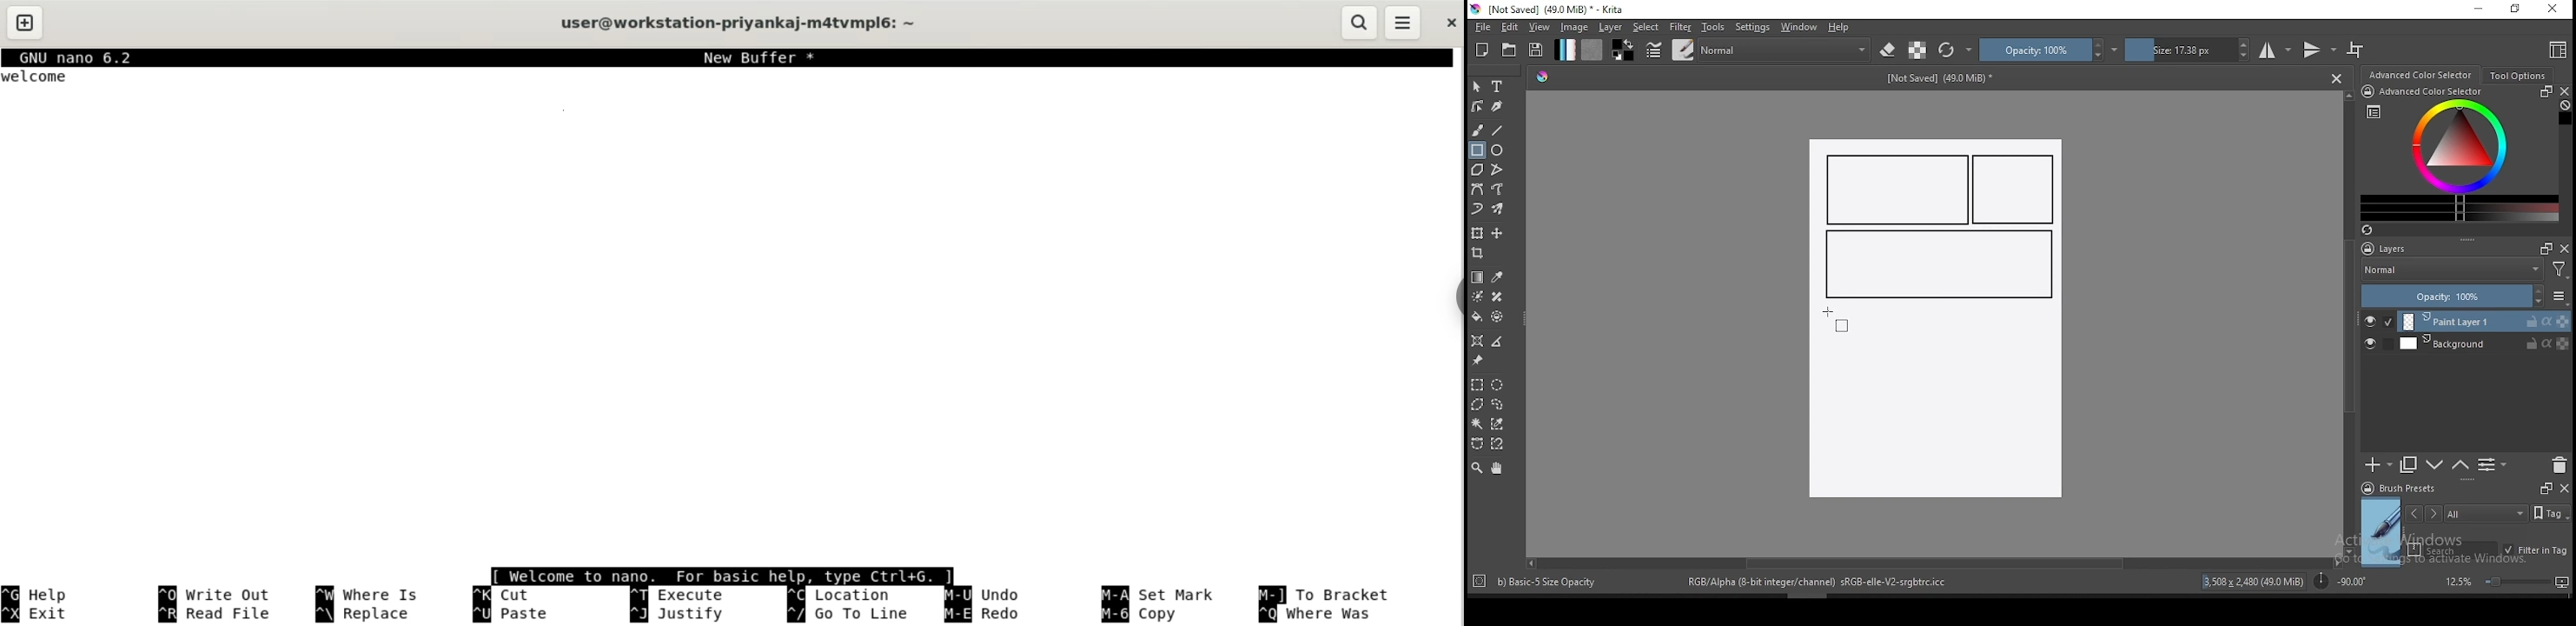  Describe the element at coordinates (1509, 50) in the screenshot. I see `open` at that location.